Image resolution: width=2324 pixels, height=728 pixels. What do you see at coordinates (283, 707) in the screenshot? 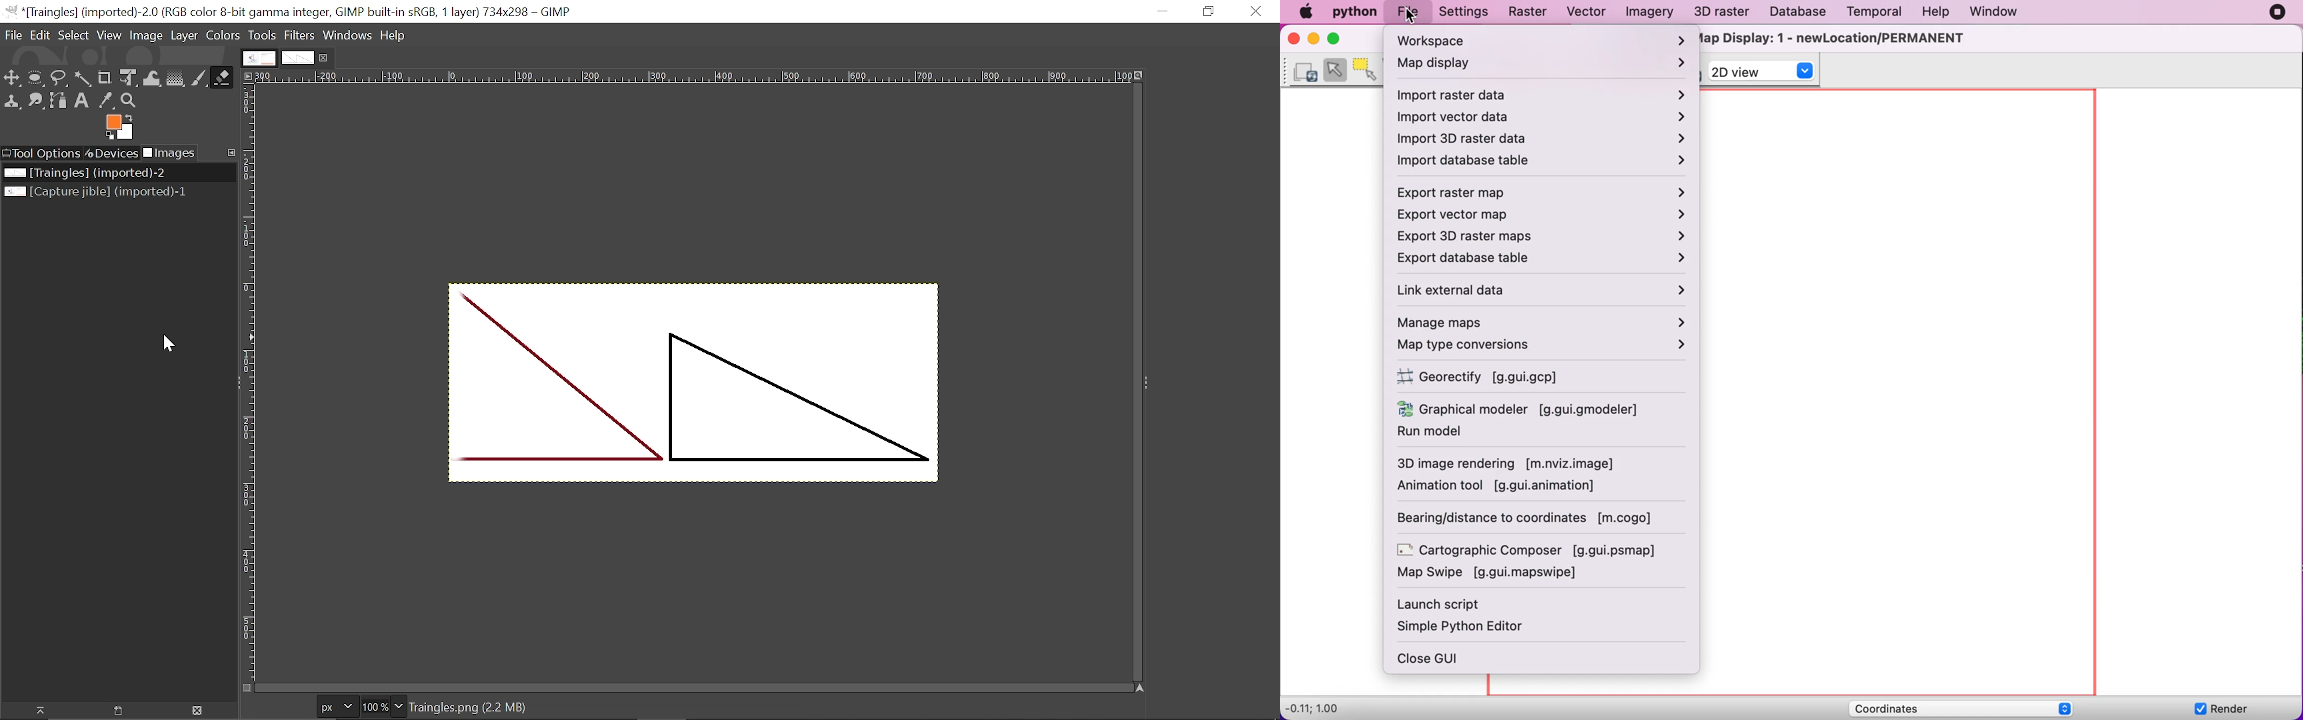
I see `6.0 6.0` at bounding box center [283, 707].